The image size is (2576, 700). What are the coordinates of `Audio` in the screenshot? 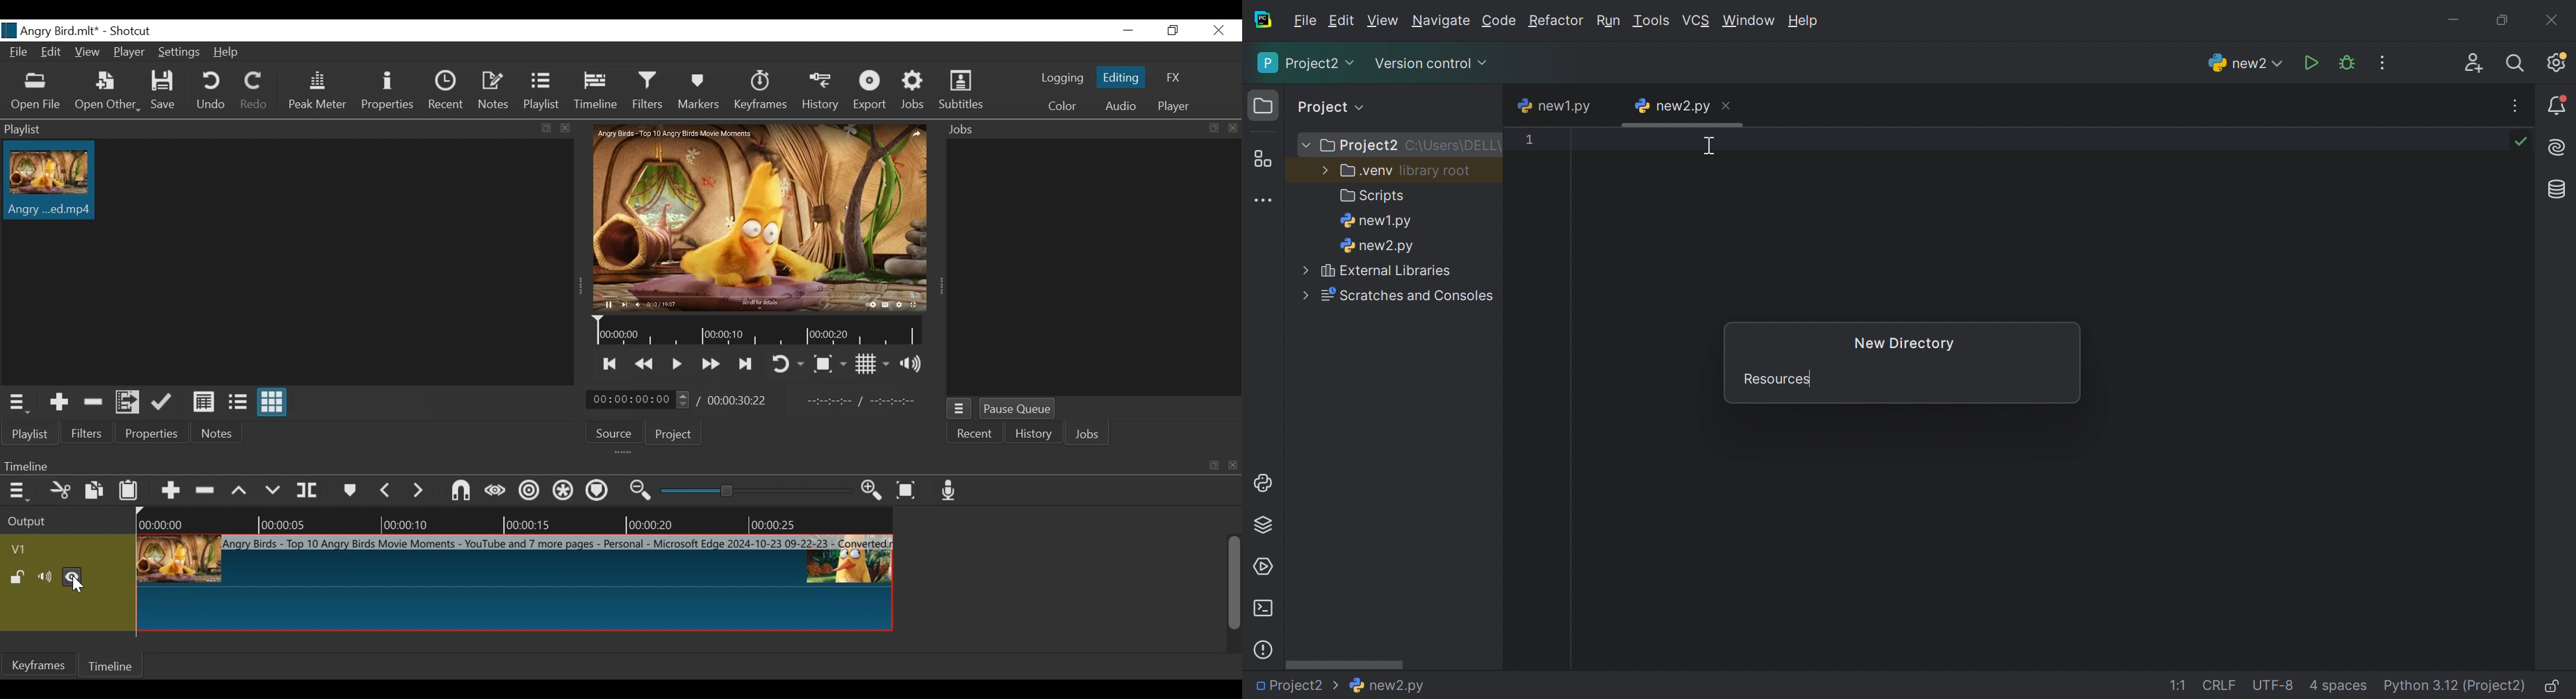 It's located at (1120, 106).